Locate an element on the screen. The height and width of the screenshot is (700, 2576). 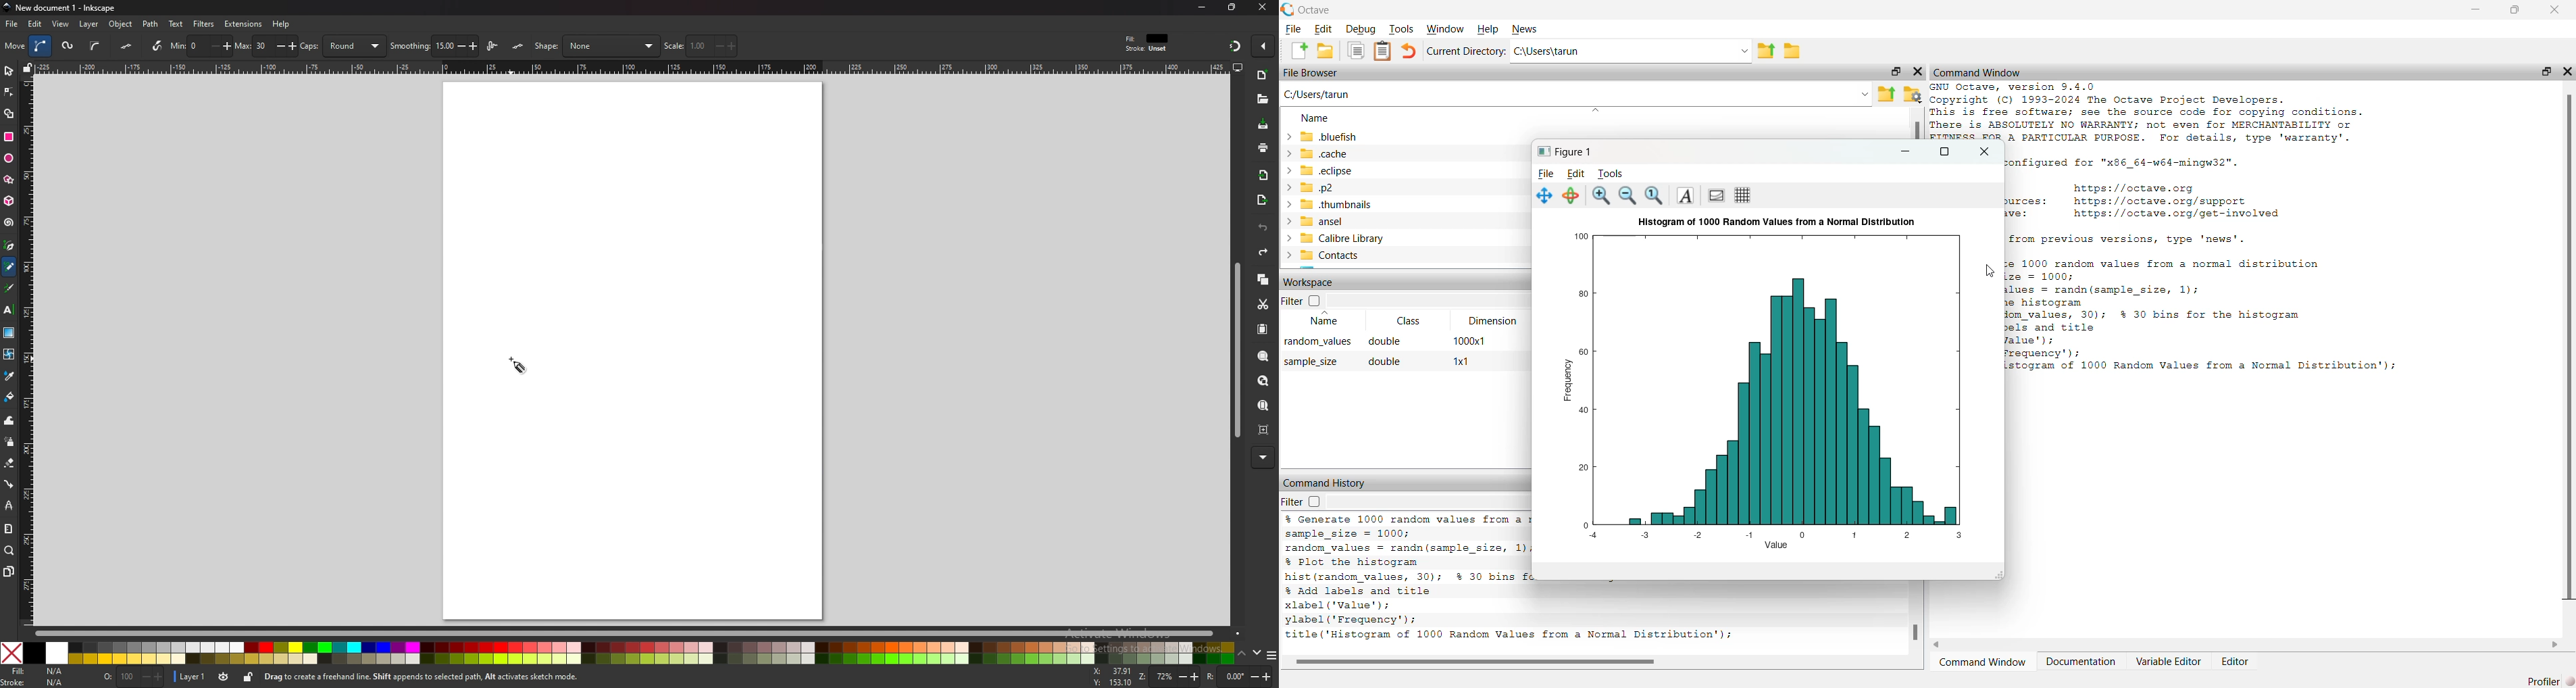
more colors is located at coordinates (1272, 655).